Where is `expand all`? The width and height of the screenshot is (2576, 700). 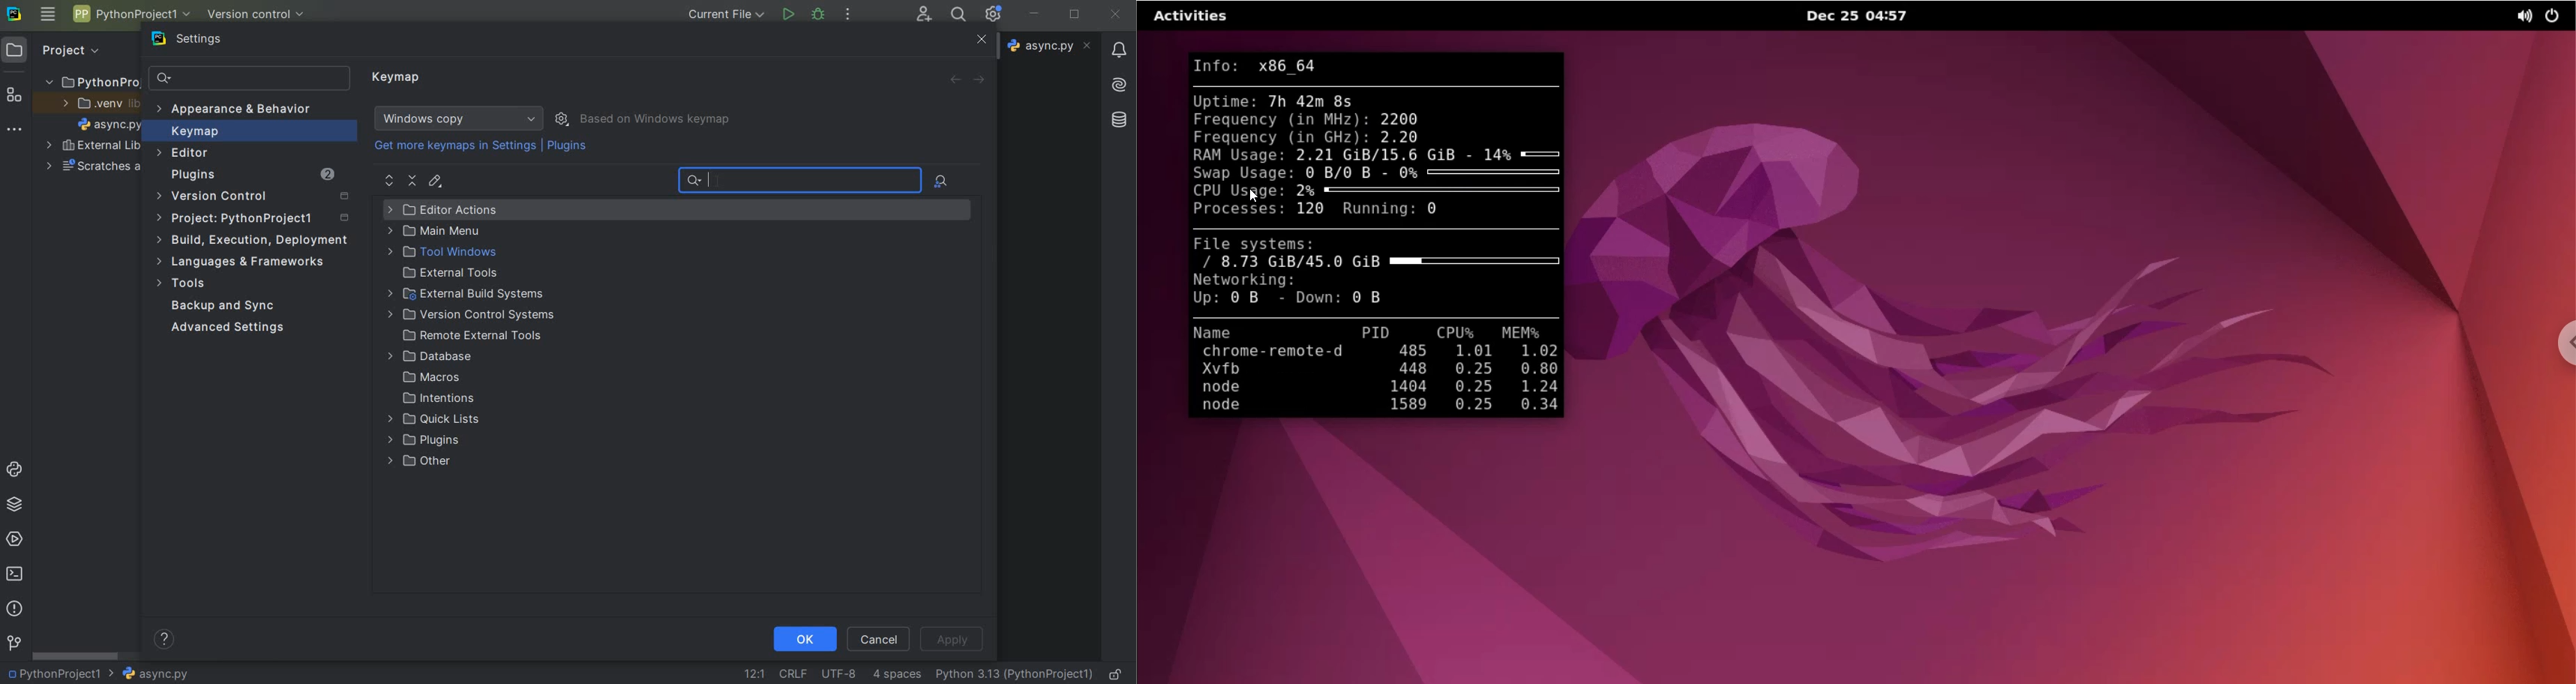
expand all is located at coordinates (390, 181).